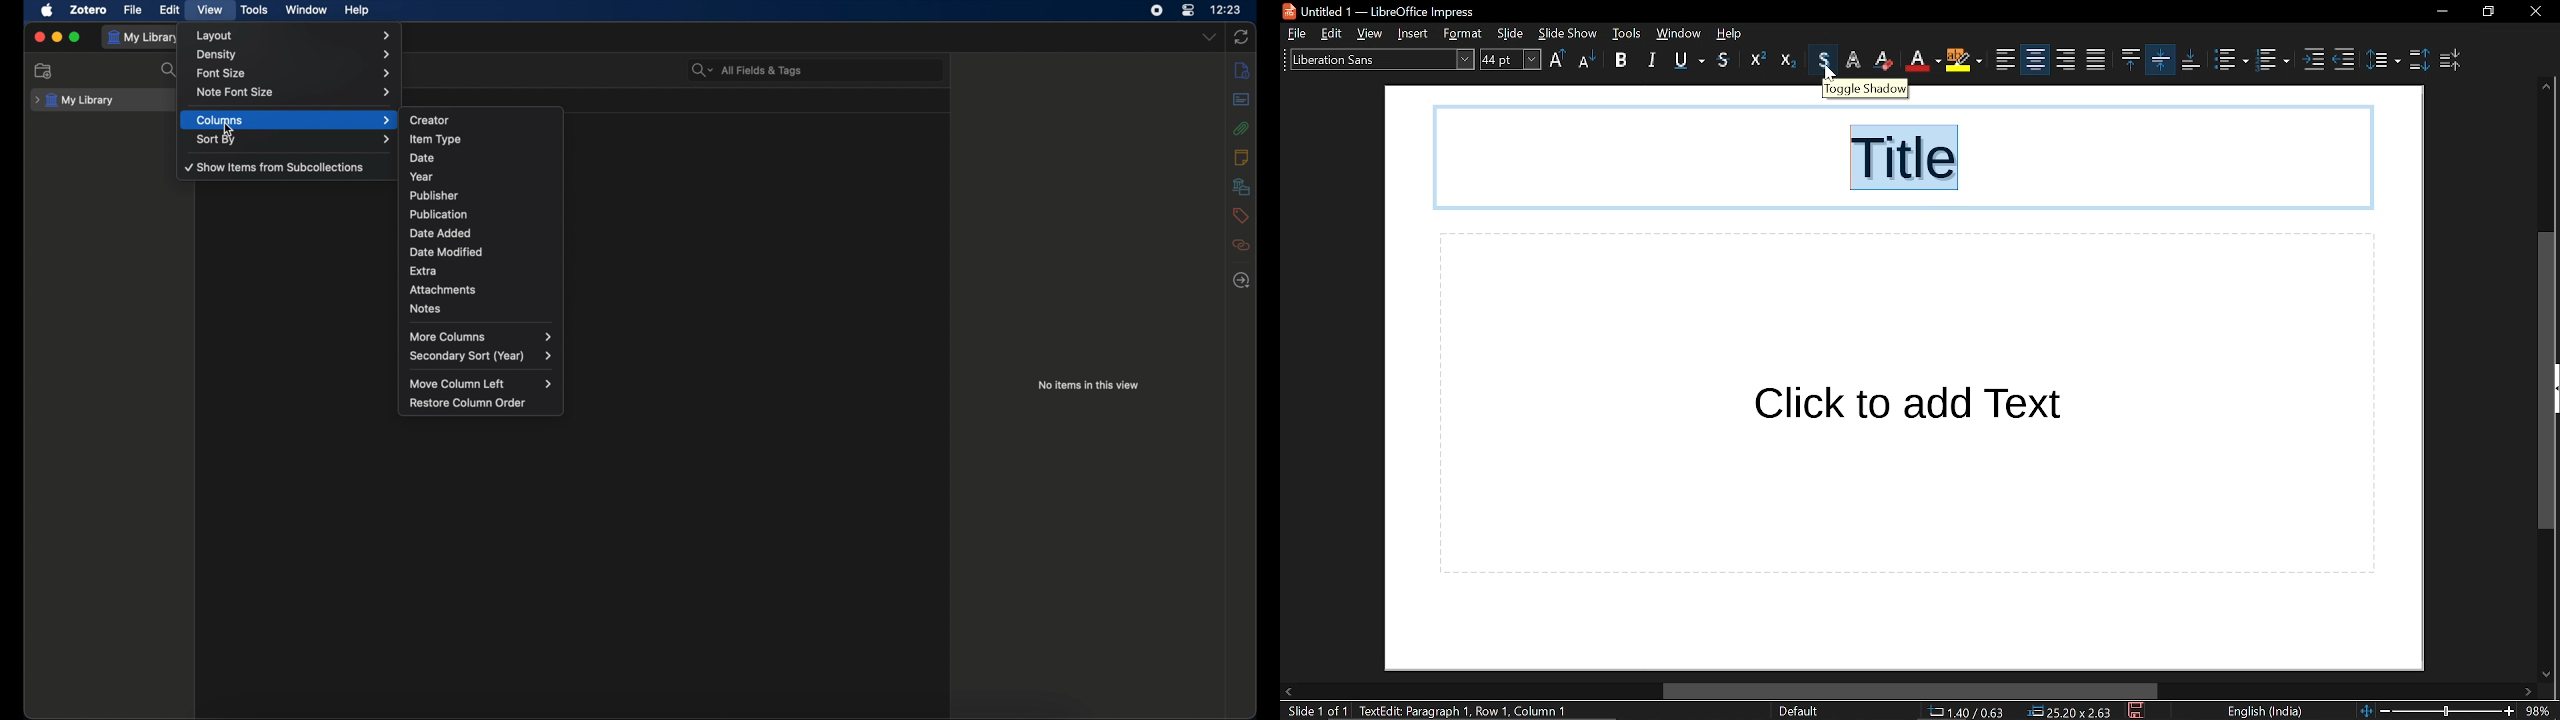 The image size is (2576, 728). What do you see at coordinates (1885, 60) in the screenshot?
I see `text color` at bounding box center [1885, 60].